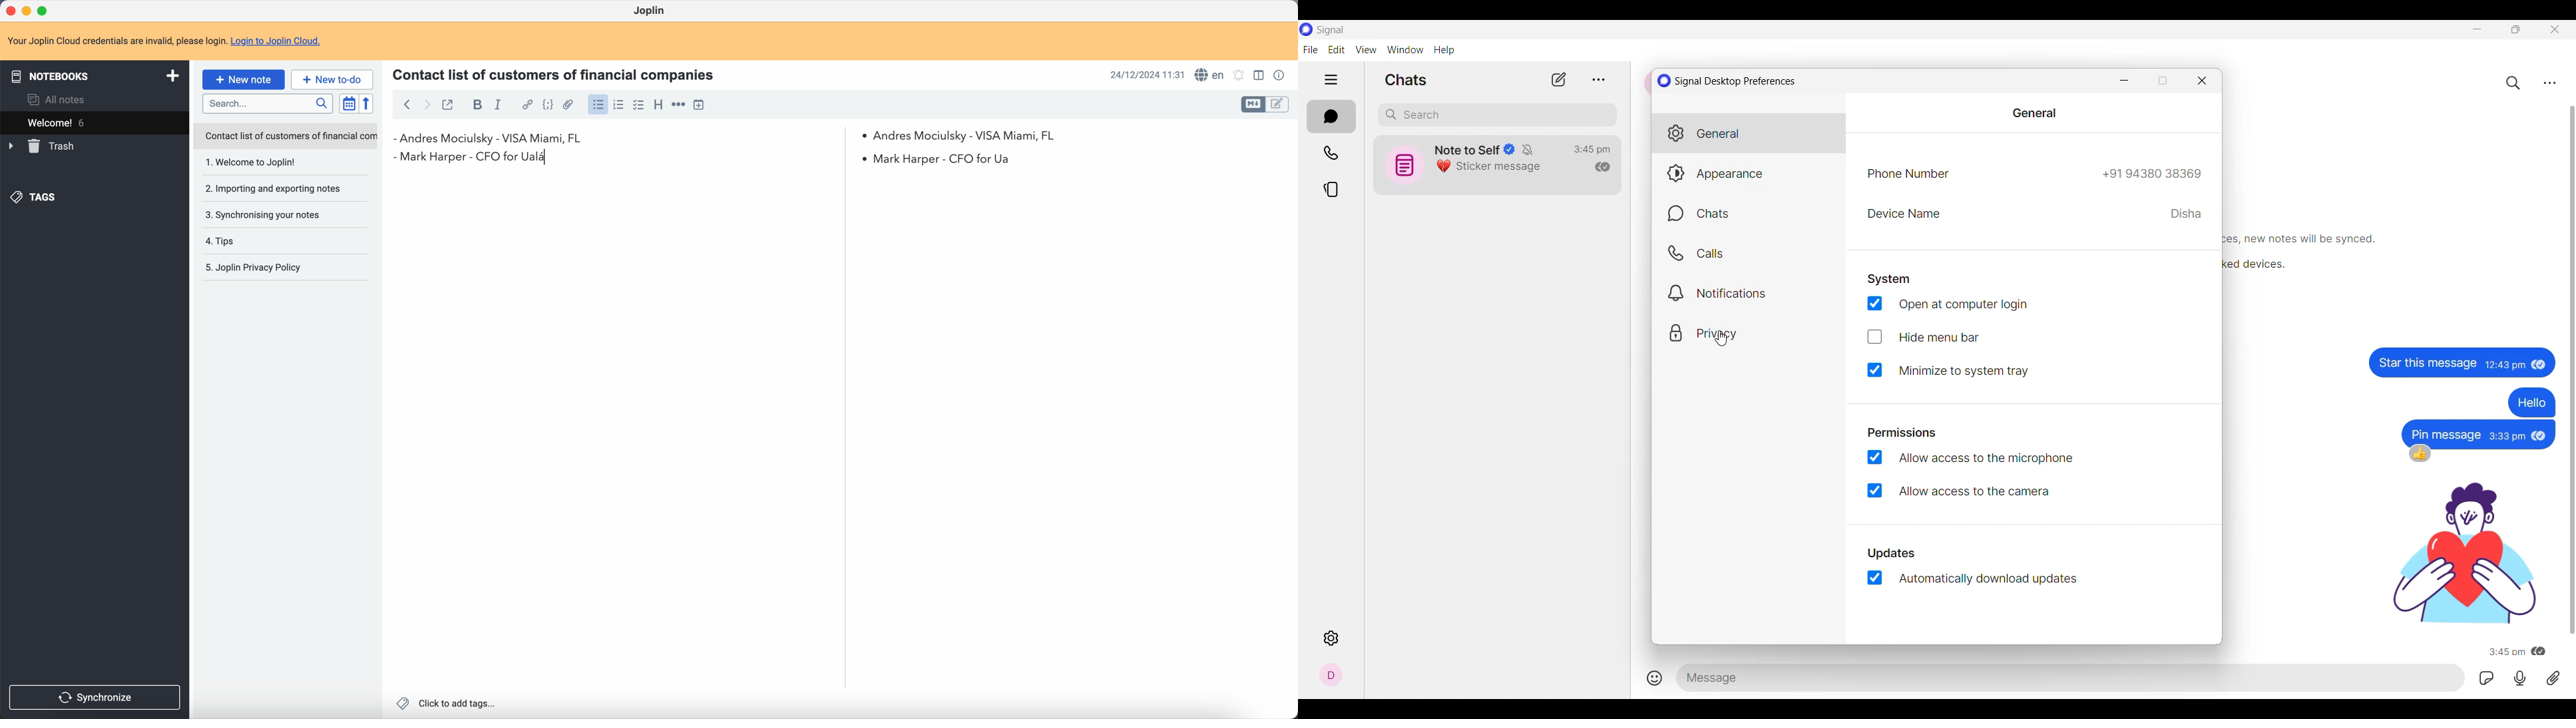 The height and width of the screenshot is (728, 2576). Describe the element at coordinates (164, 39) in the screenshot. I see `note` at that location.